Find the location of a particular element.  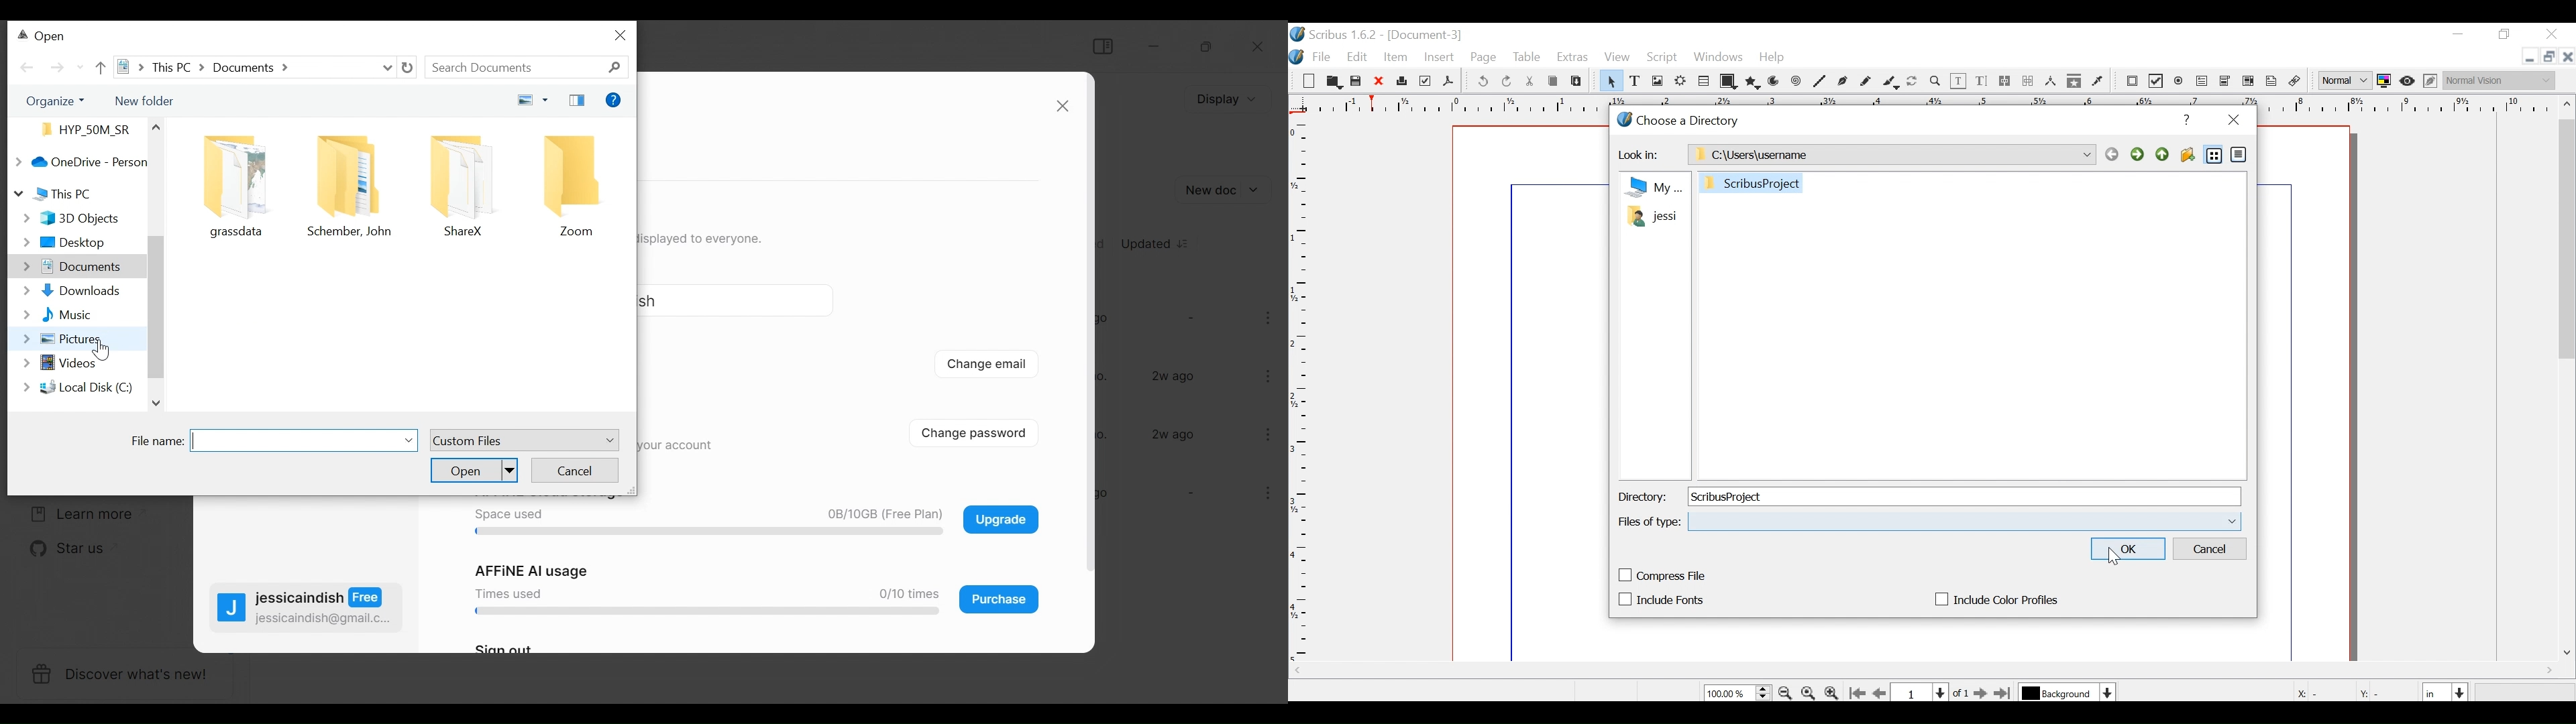

Zoom to 100 is located at coordinates (1809, 692).